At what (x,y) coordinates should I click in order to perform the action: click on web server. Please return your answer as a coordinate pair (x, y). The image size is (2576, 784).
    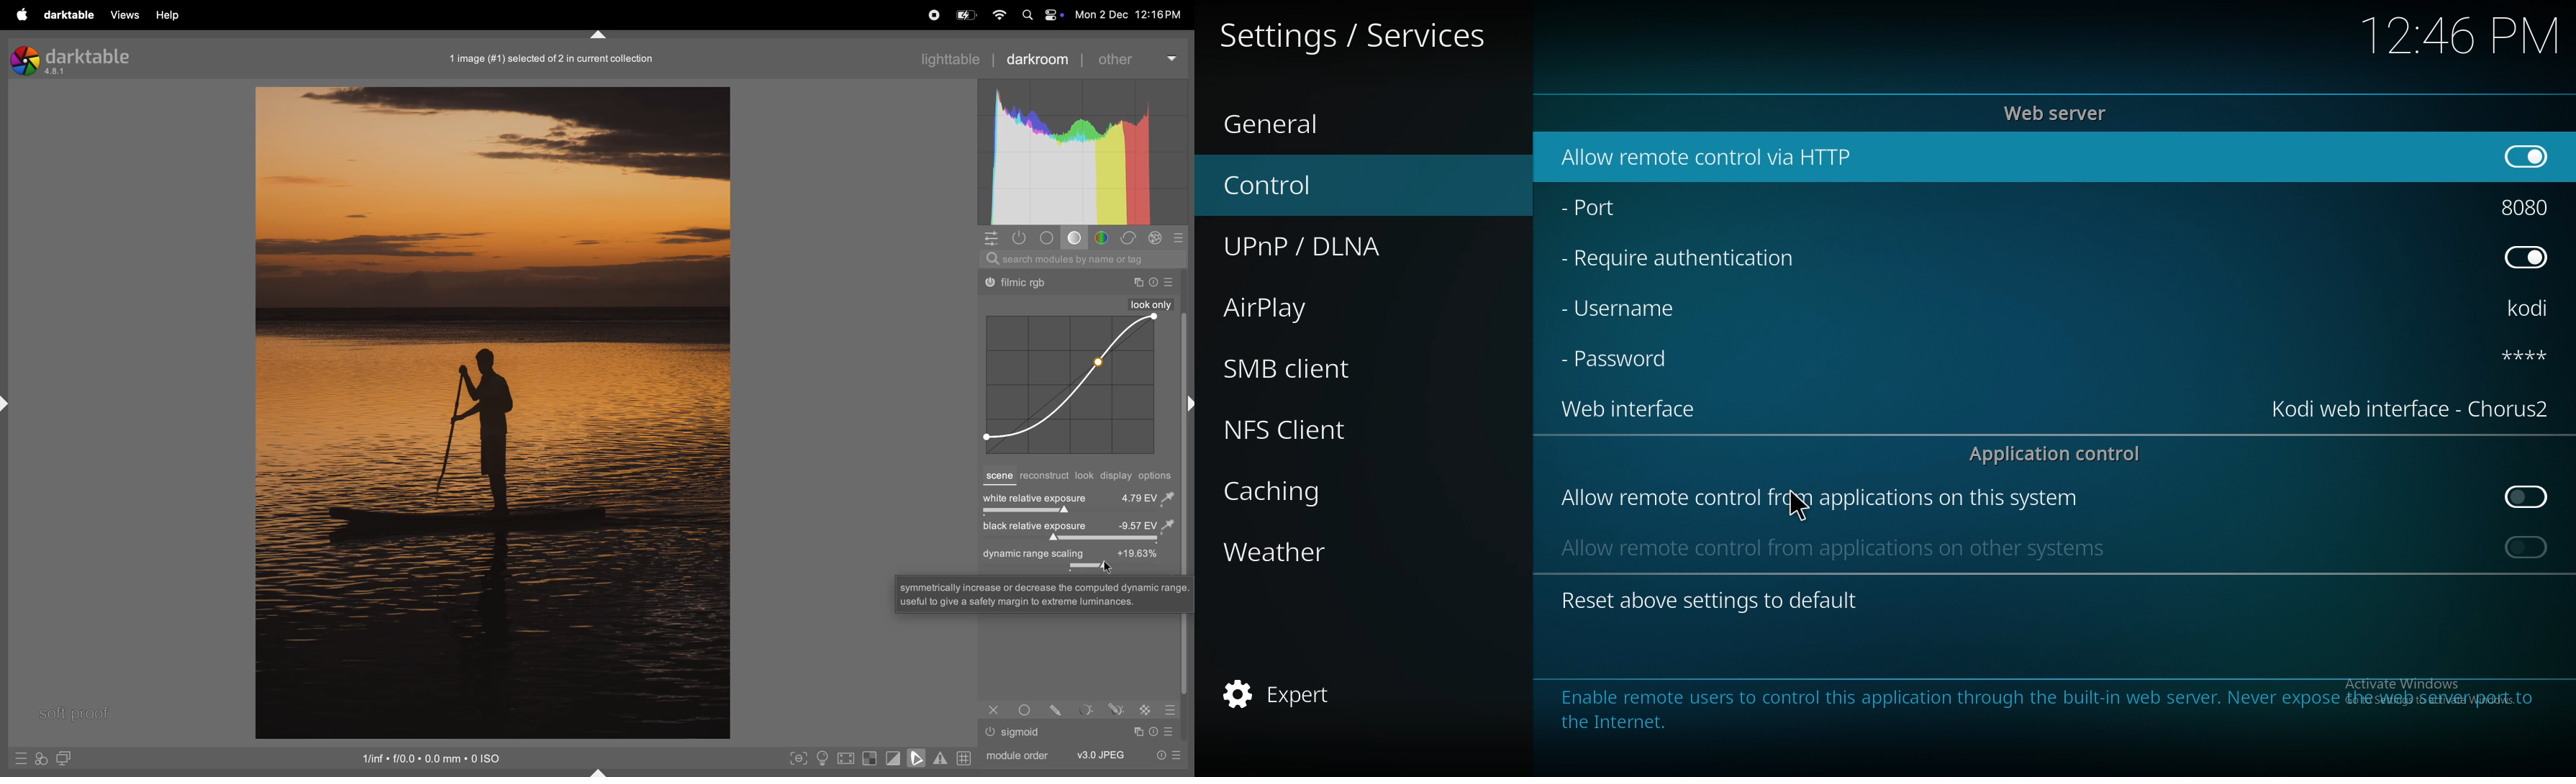
    Looking at the image, I should click on (2059, 113).